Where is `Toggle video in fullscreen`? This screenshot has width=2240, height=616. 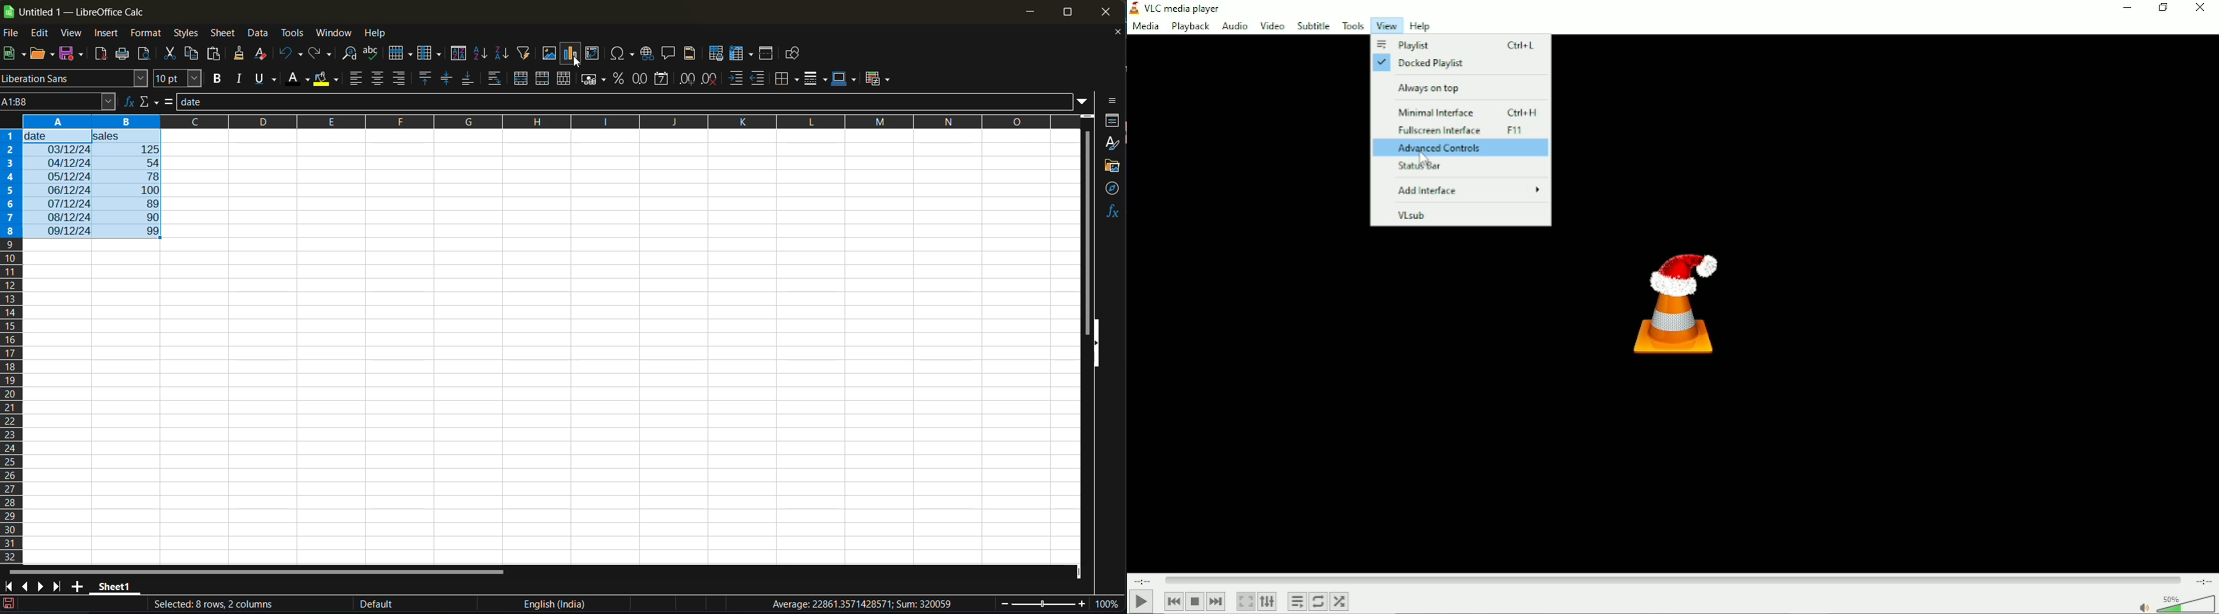 Toggle video in fullscreen is located at coordinates (1246, 601).